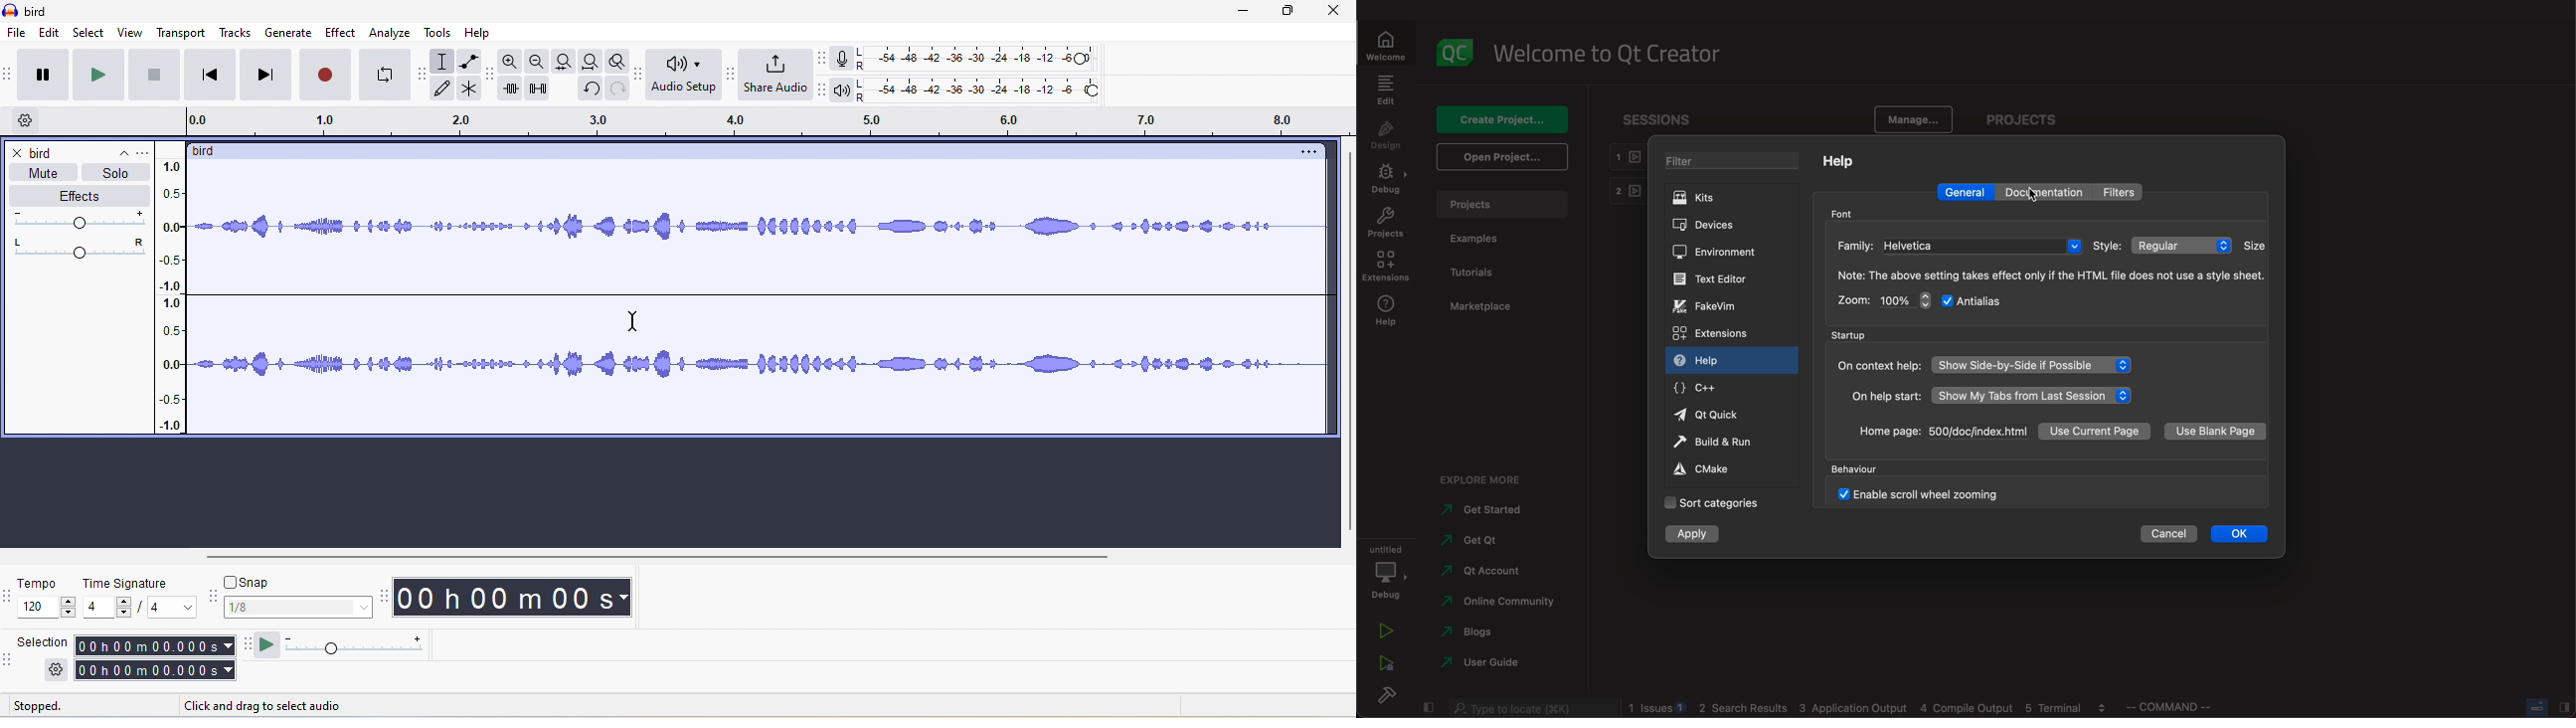 This screenshot has height=728, width=2576. I want to click on audacity snapping toolbar, so click(216, 600).